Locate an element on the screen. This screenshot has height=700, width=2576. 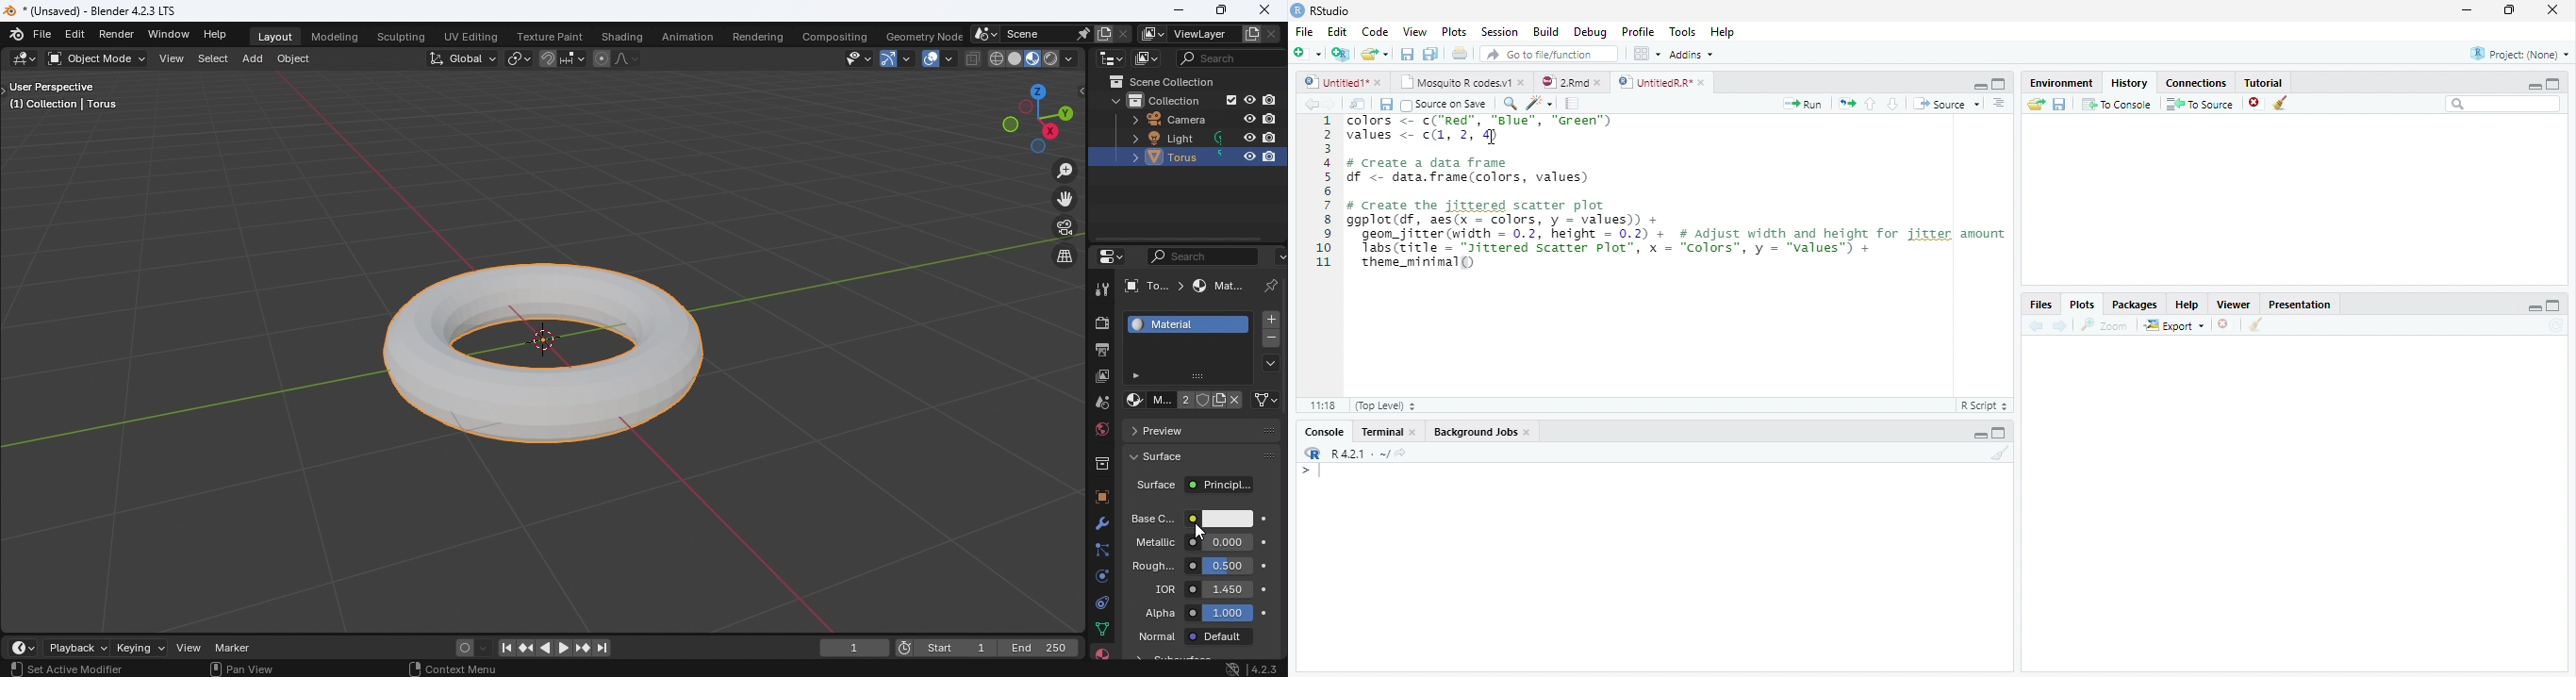
Find/Replace is located at coordinates (1511, 103).